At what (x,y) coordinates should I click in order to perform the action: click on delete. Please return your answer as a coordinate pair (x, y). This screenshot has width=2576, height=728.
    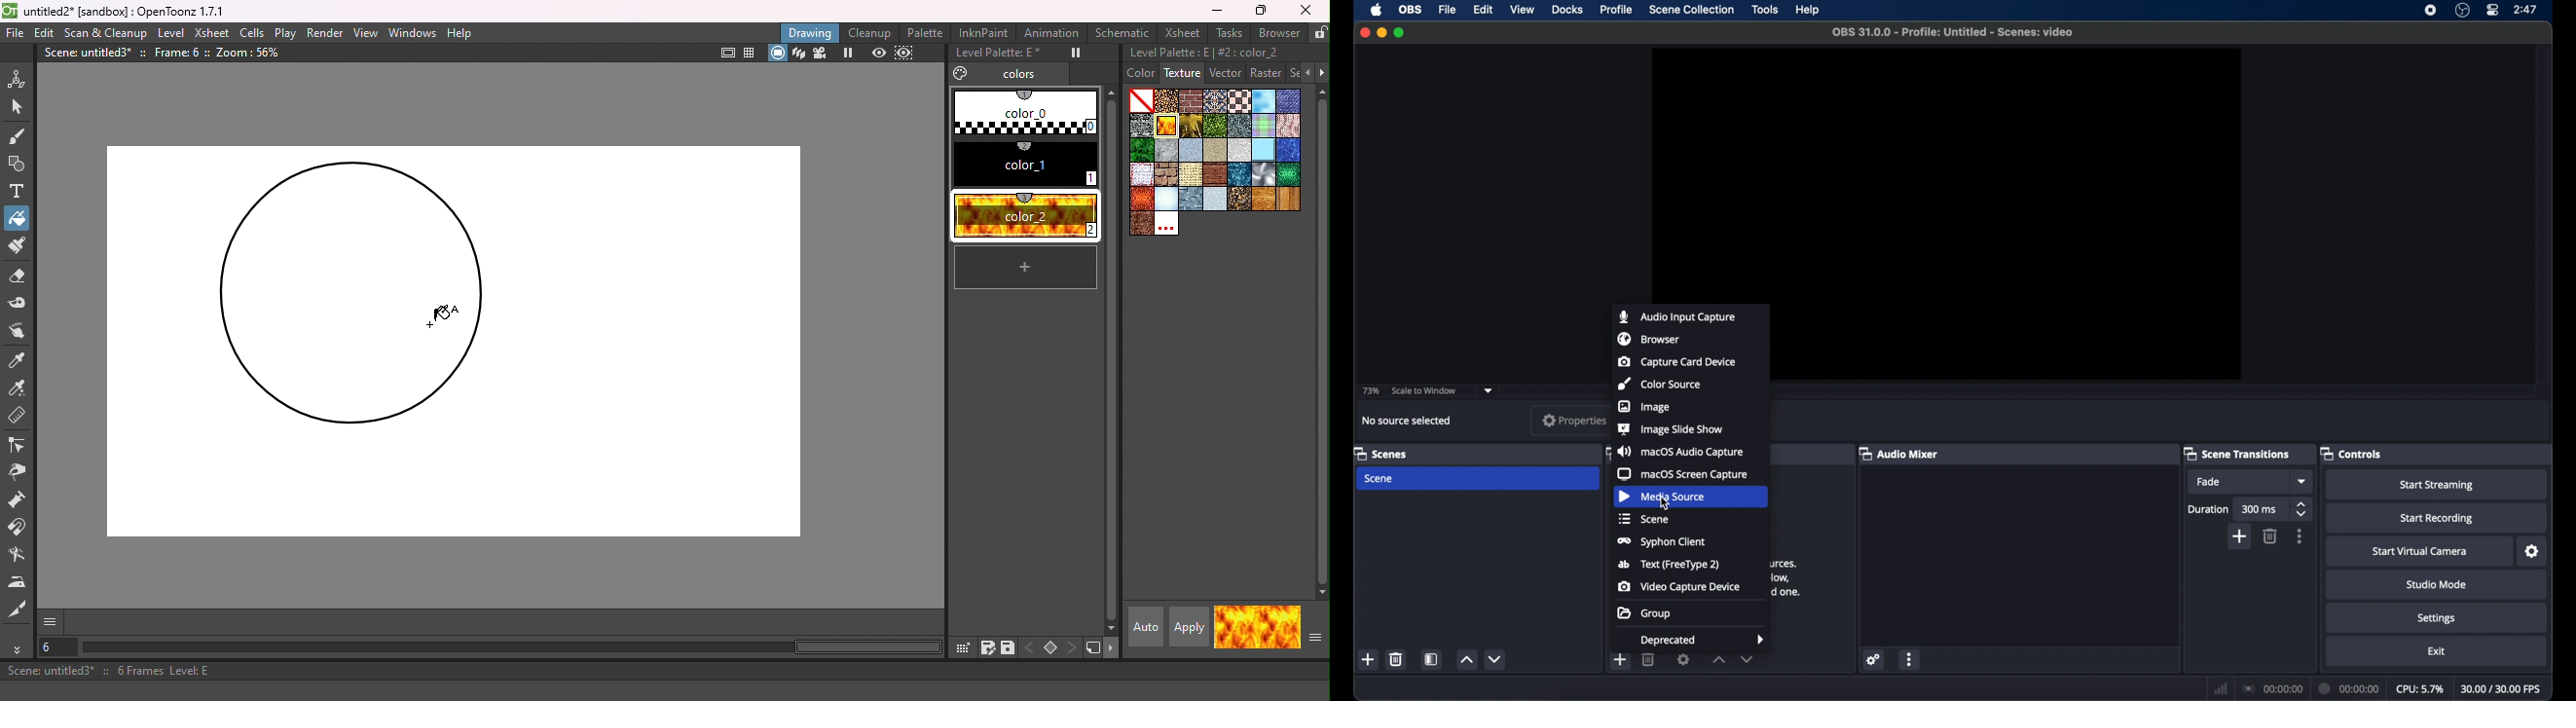
    Looking at the image, I should click on (1396, 659).